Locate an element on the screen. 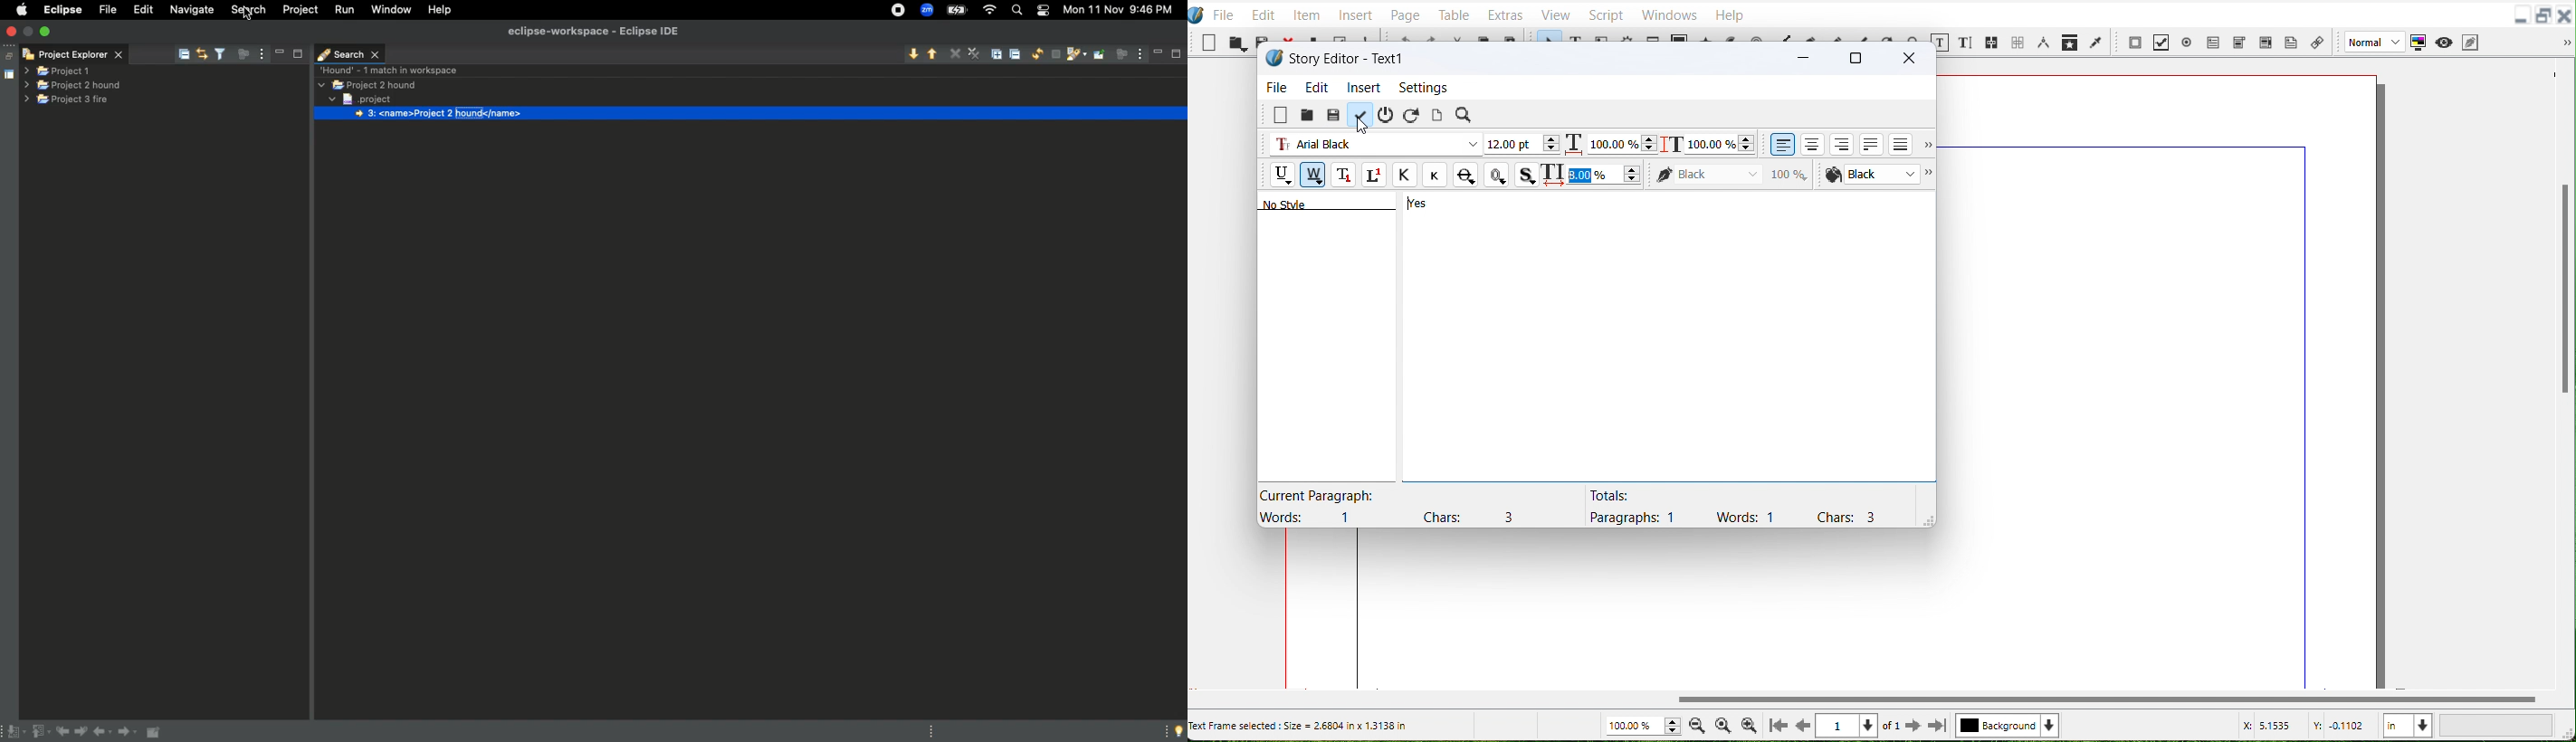 The image size is (2576, 756). Drop down box is located at coordinates (2567, 43).